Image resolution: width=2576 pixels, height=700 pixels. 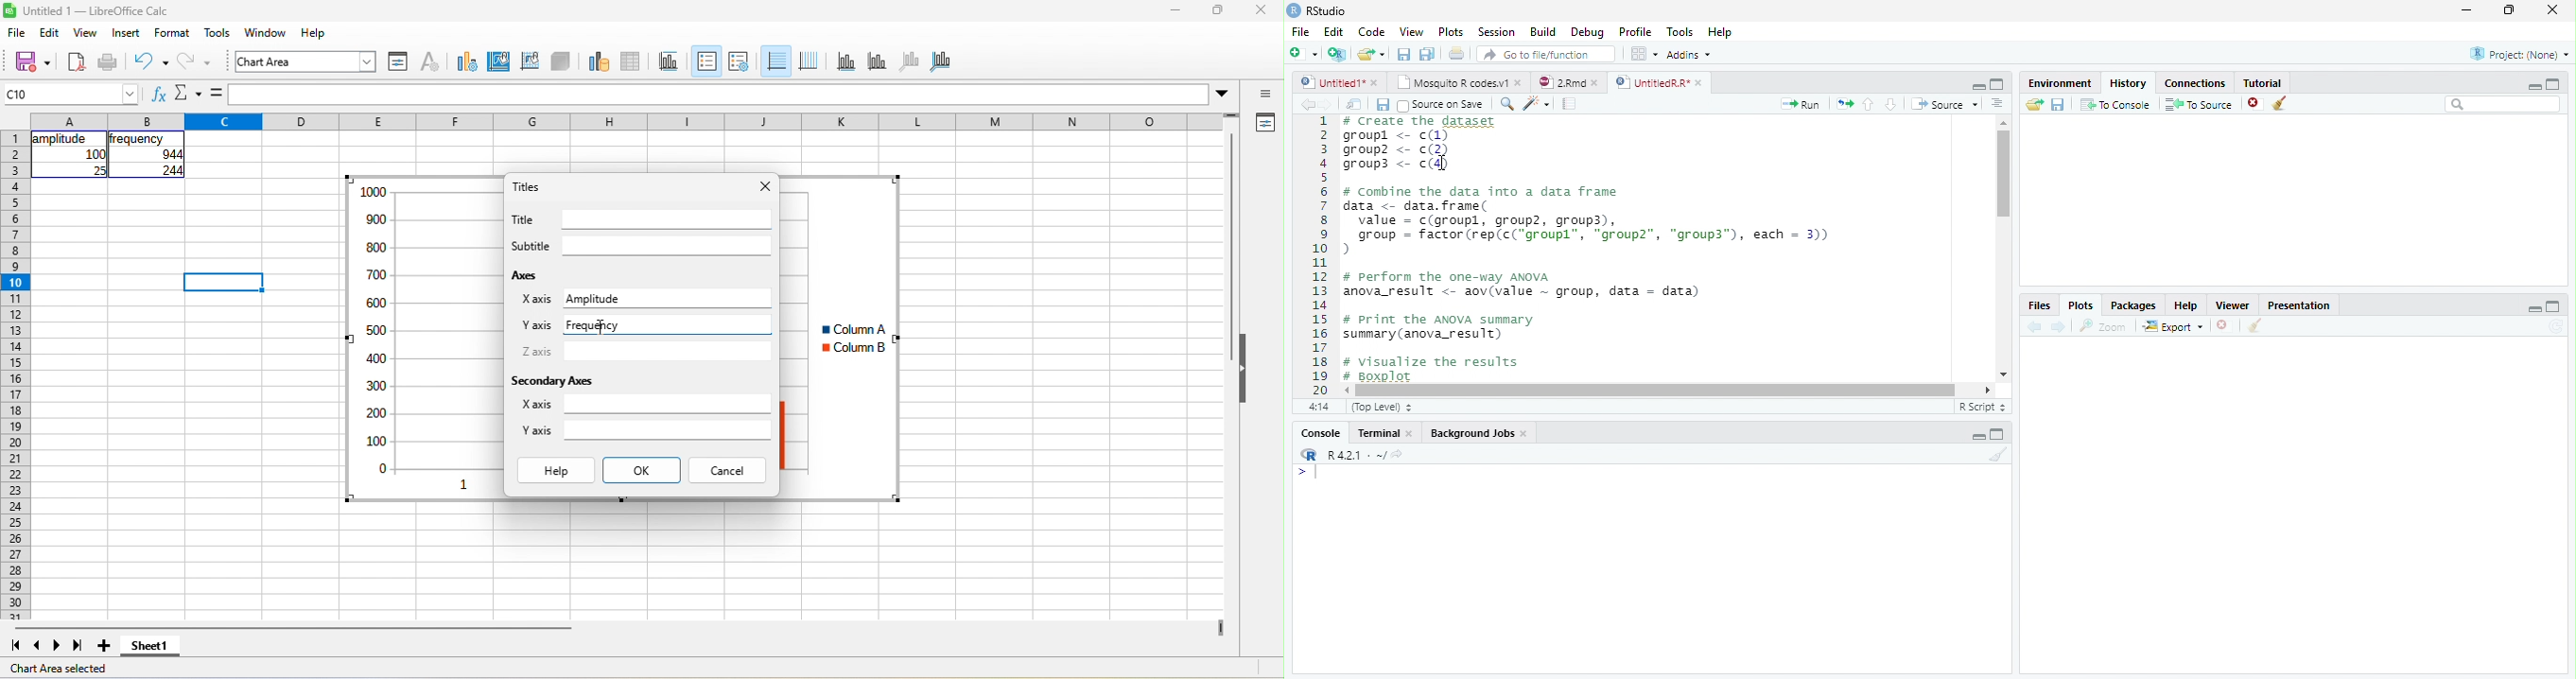 What do you see at coordinates (136, 139) in the screenshot?
I see `frequency` at bounding box center [136, 139].